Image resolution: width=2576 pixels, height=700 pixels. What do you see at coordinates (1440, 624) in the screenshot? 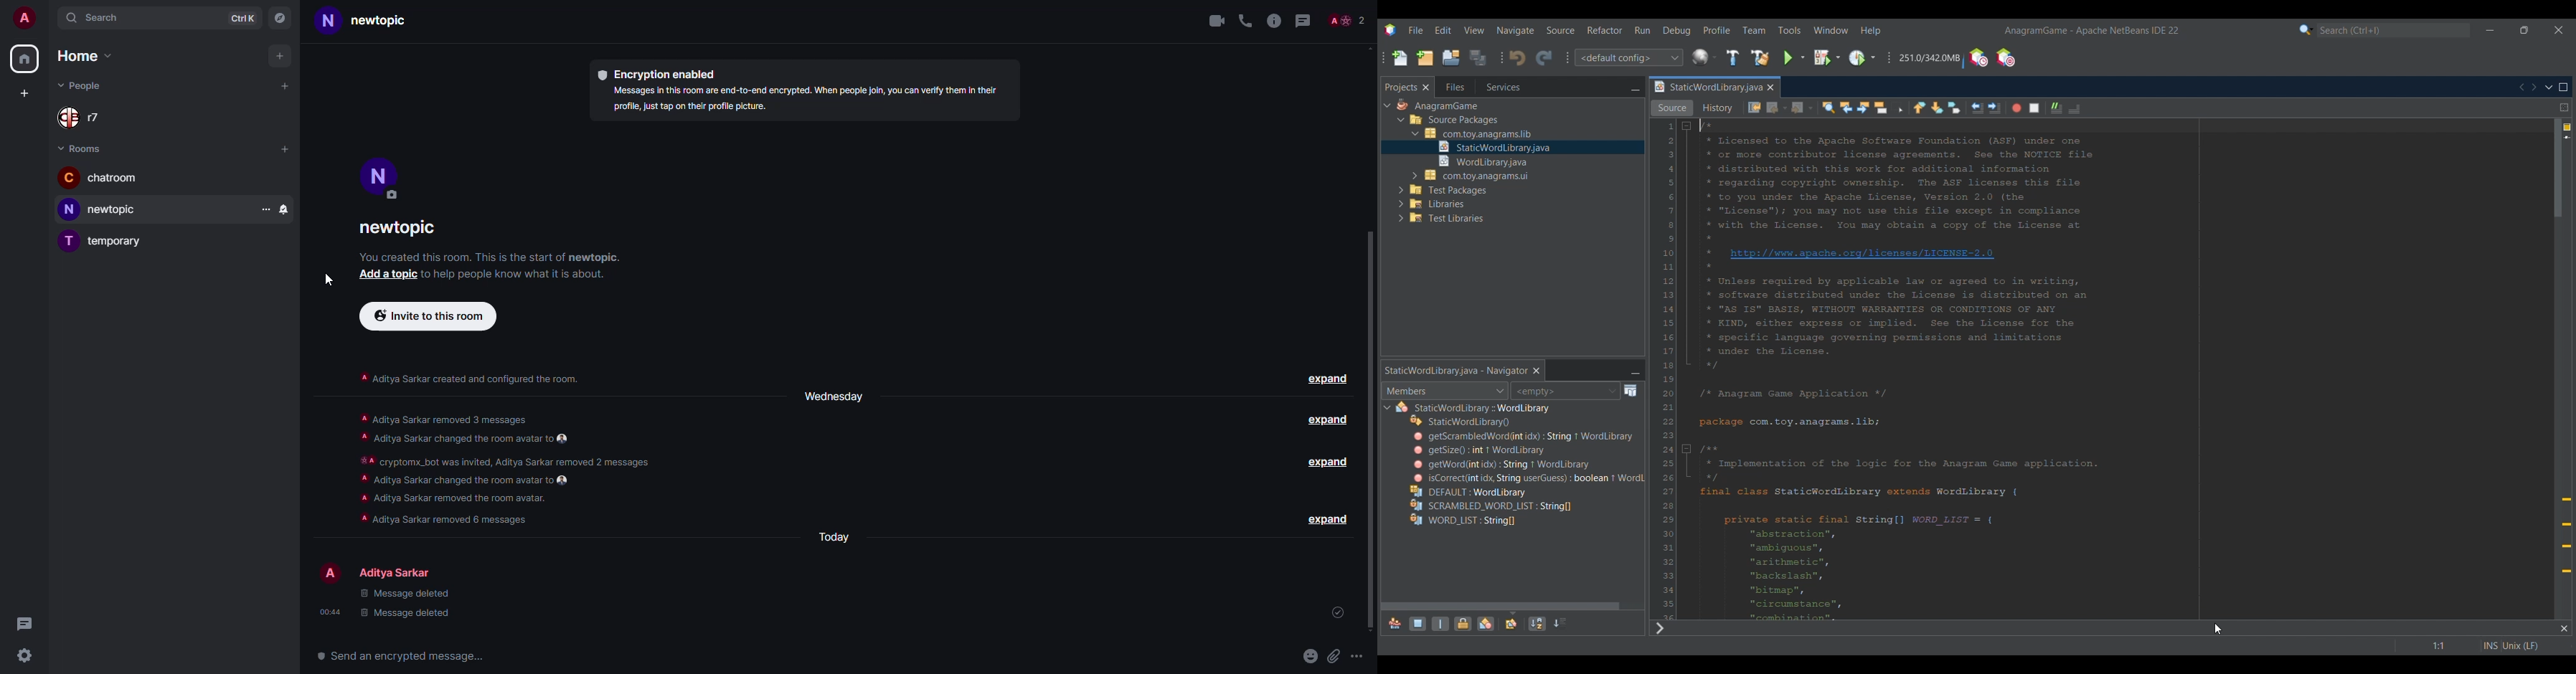
I see `Show static members` at bounding box center [1440, 624].